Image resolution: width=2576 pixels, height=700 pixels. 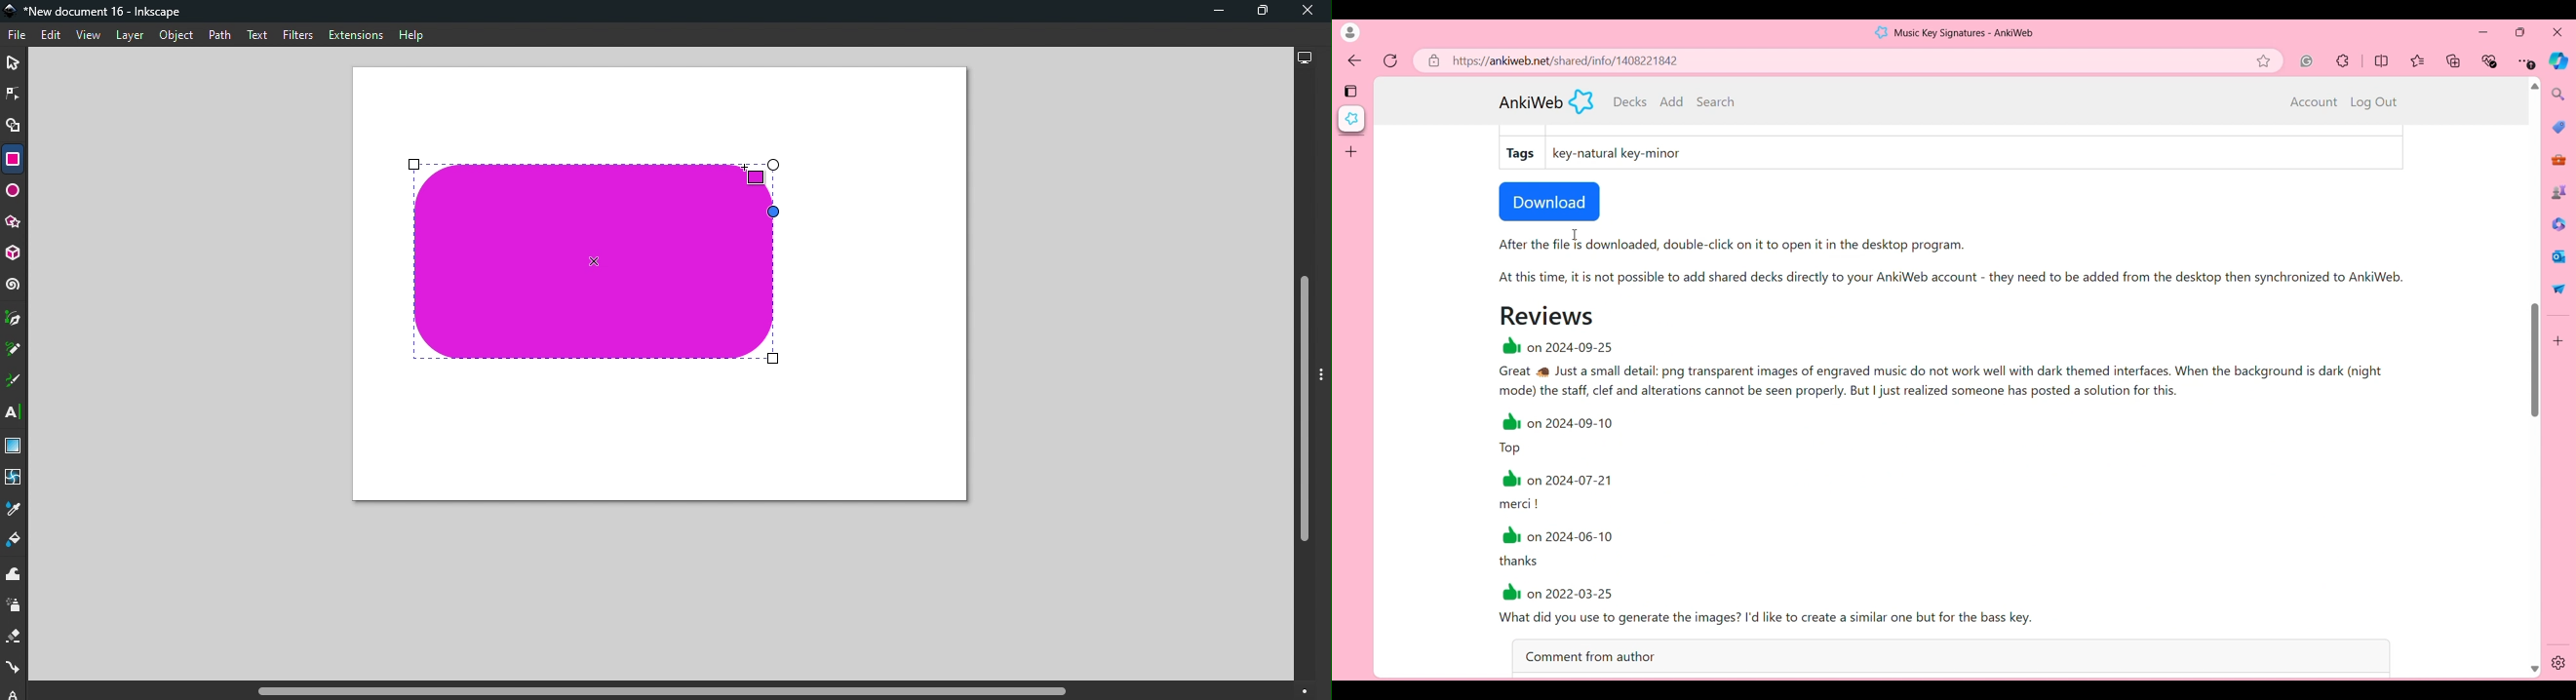 What do you see at coordinates (594, 263) in the screenshot?
I see `Rounded Rectangle` at bounding box center [594, 263].